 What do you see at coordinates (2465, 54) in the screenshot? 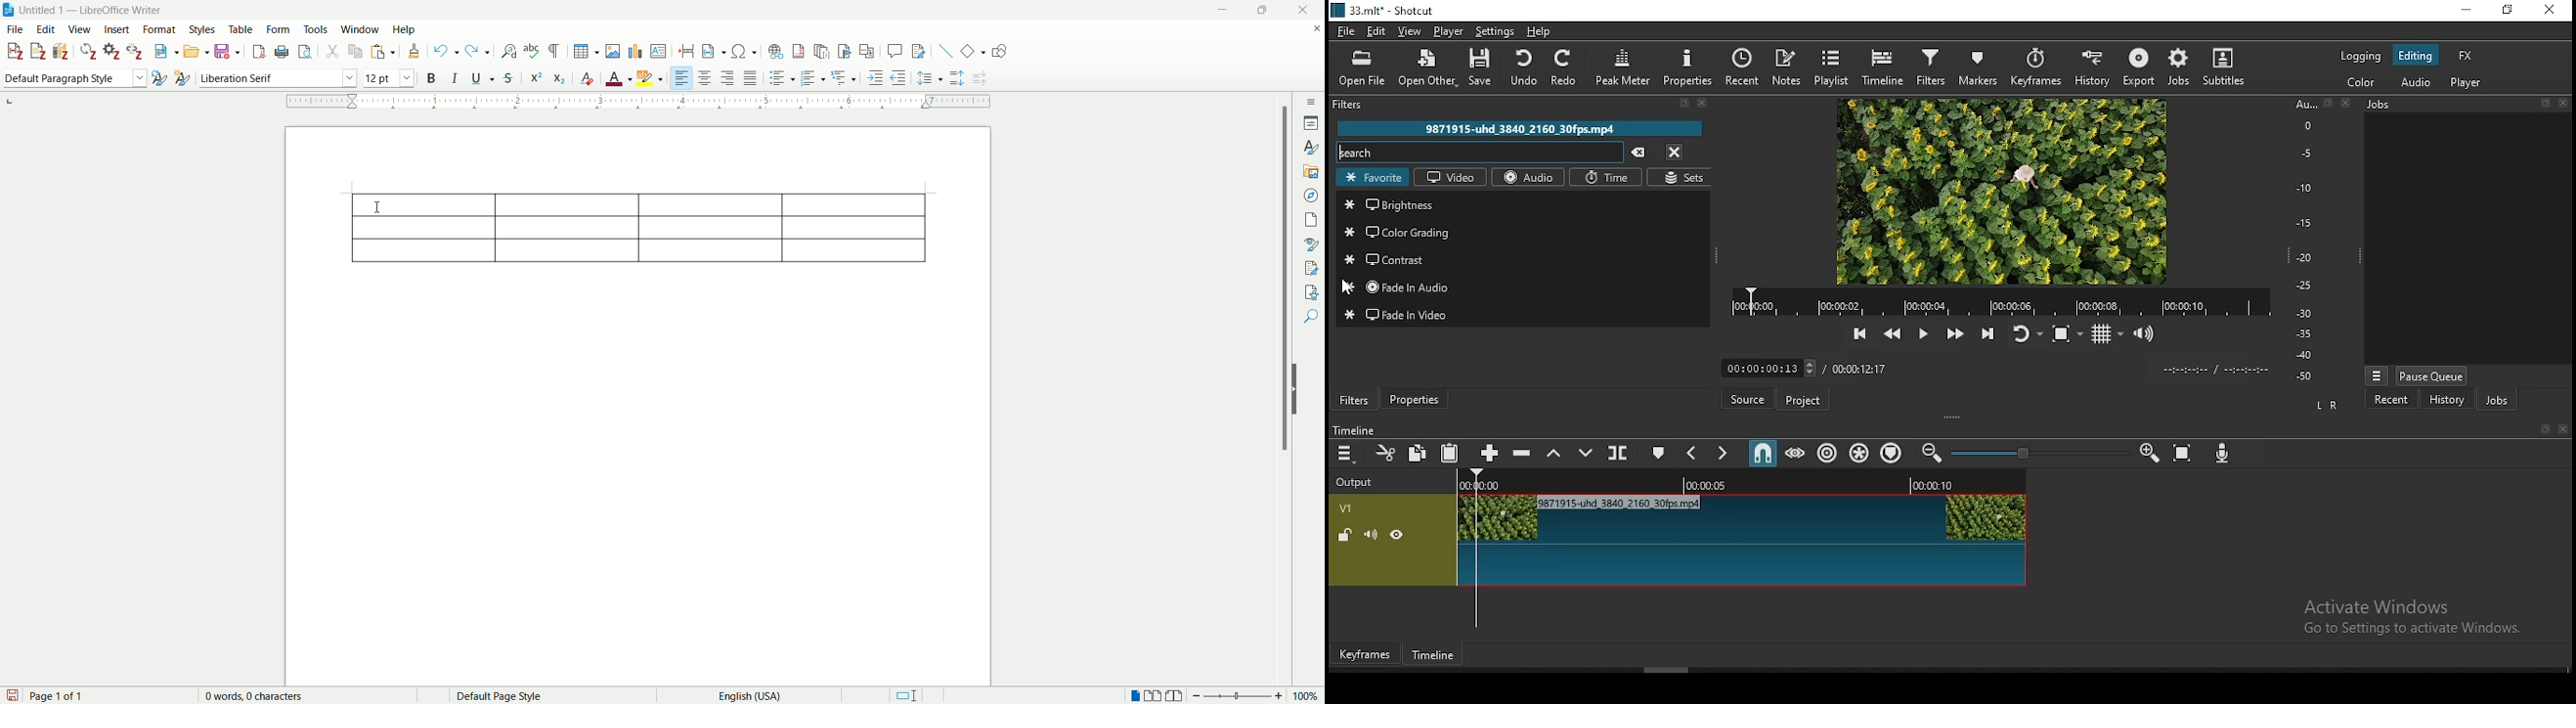
I see `fx` at bounding box center [2465, 54].